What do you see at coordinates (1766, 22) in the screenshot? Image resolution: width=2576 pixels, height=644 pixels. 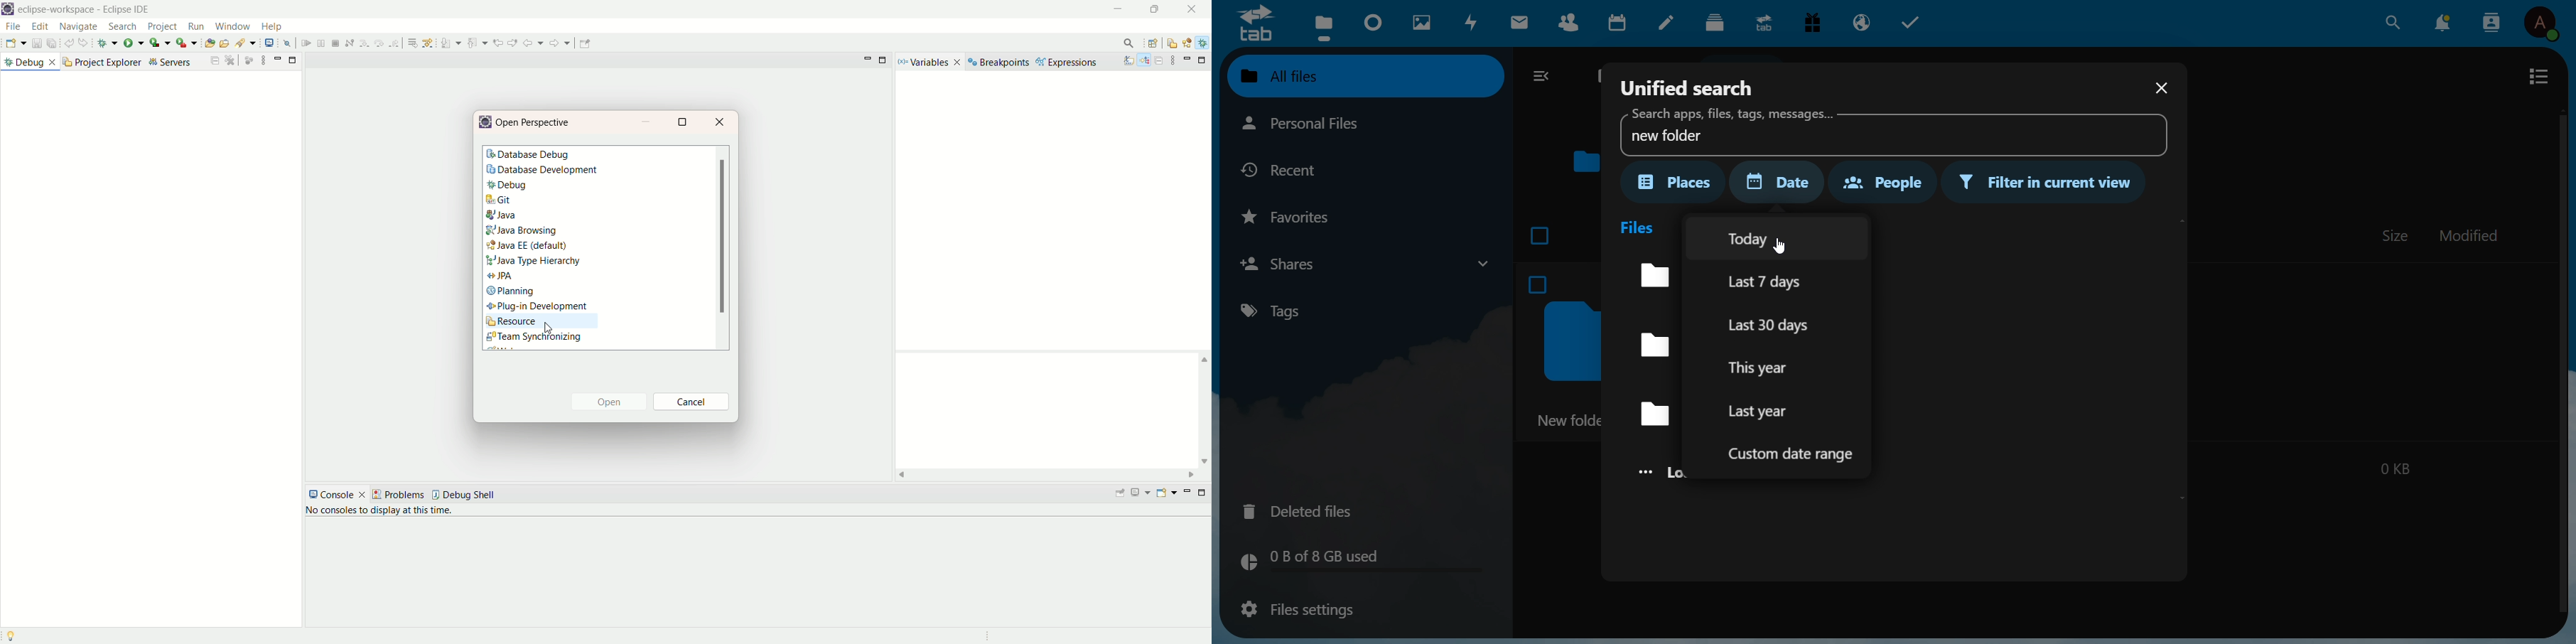 I see `upgrade` at bounding box center [1766, 22].